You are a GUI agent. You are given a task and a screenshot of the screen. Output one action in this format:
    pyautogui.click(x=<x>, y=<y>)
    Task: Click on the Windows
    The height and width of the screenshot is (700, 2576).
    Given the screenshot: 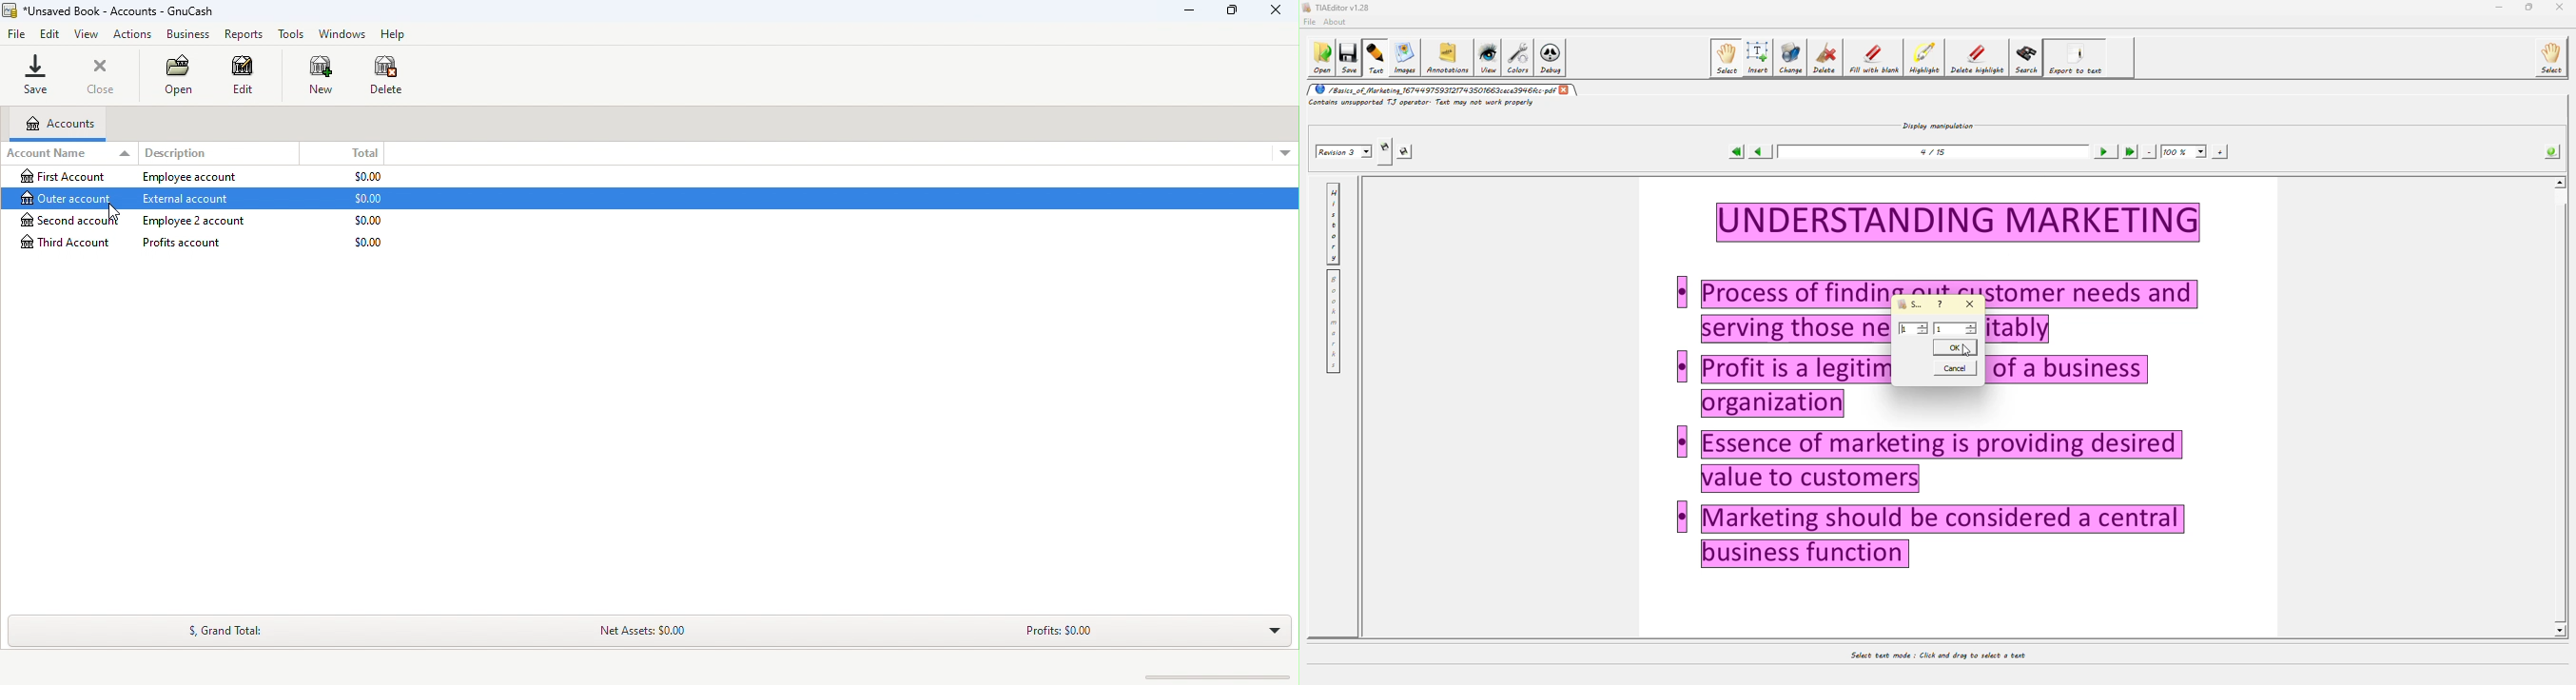 What is the action you would take?
    pyautogui.click(x=341, y=33)
    